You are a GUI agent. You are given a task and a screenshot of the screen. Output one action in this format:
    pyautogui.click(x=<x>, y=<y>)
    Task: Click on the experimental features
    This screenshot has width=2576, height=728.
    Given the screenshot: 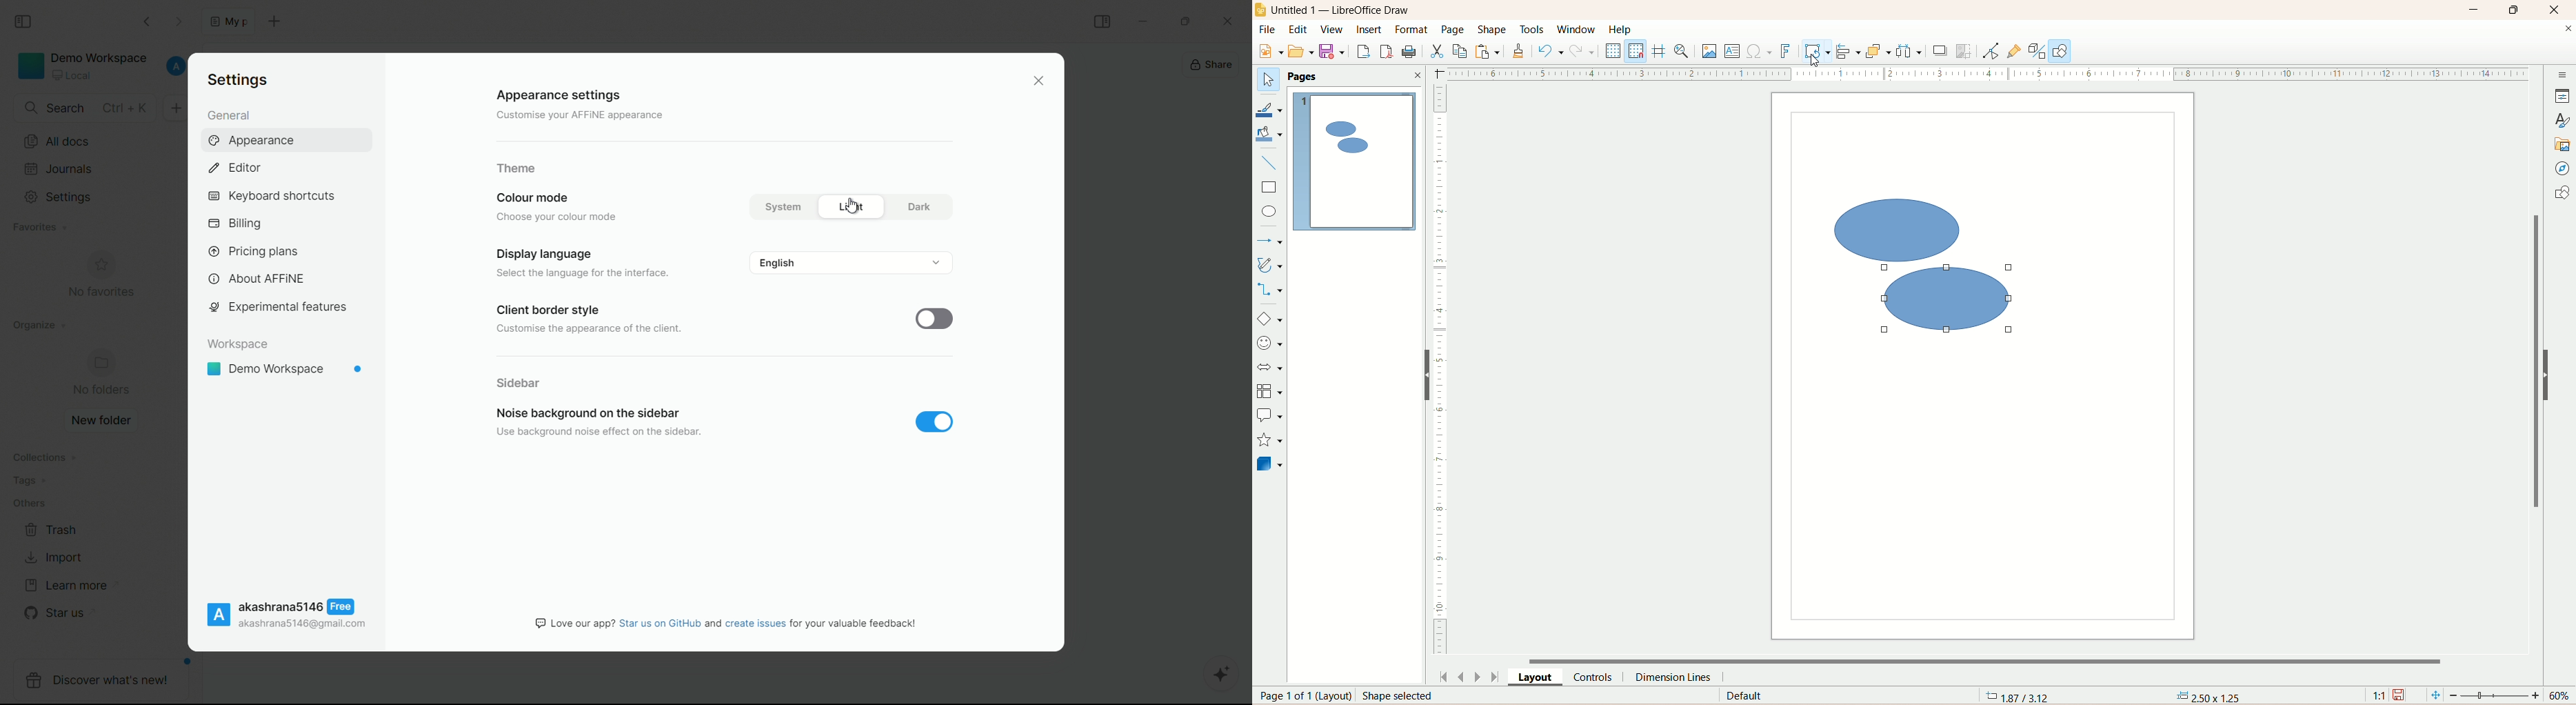 What is the action you would take?
    pyautogui.click(x=277, y=307)
    